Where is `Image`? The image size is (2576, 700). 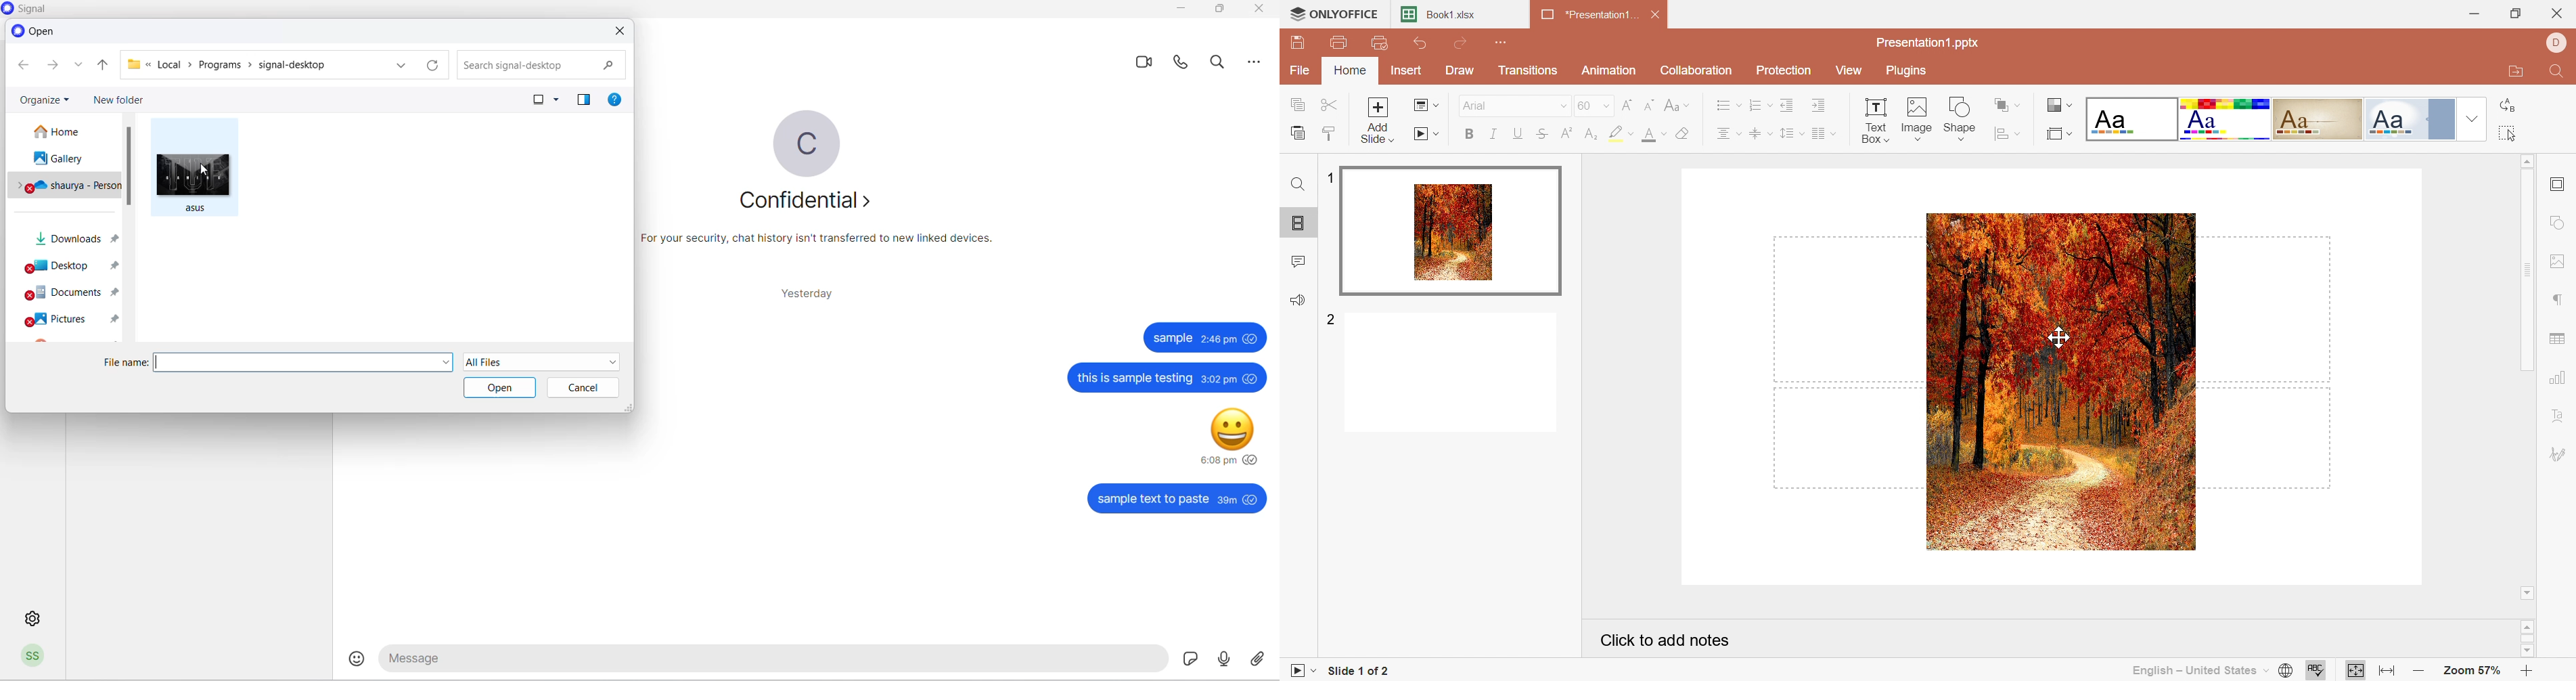 Image is located at coordinates (2060, 381).